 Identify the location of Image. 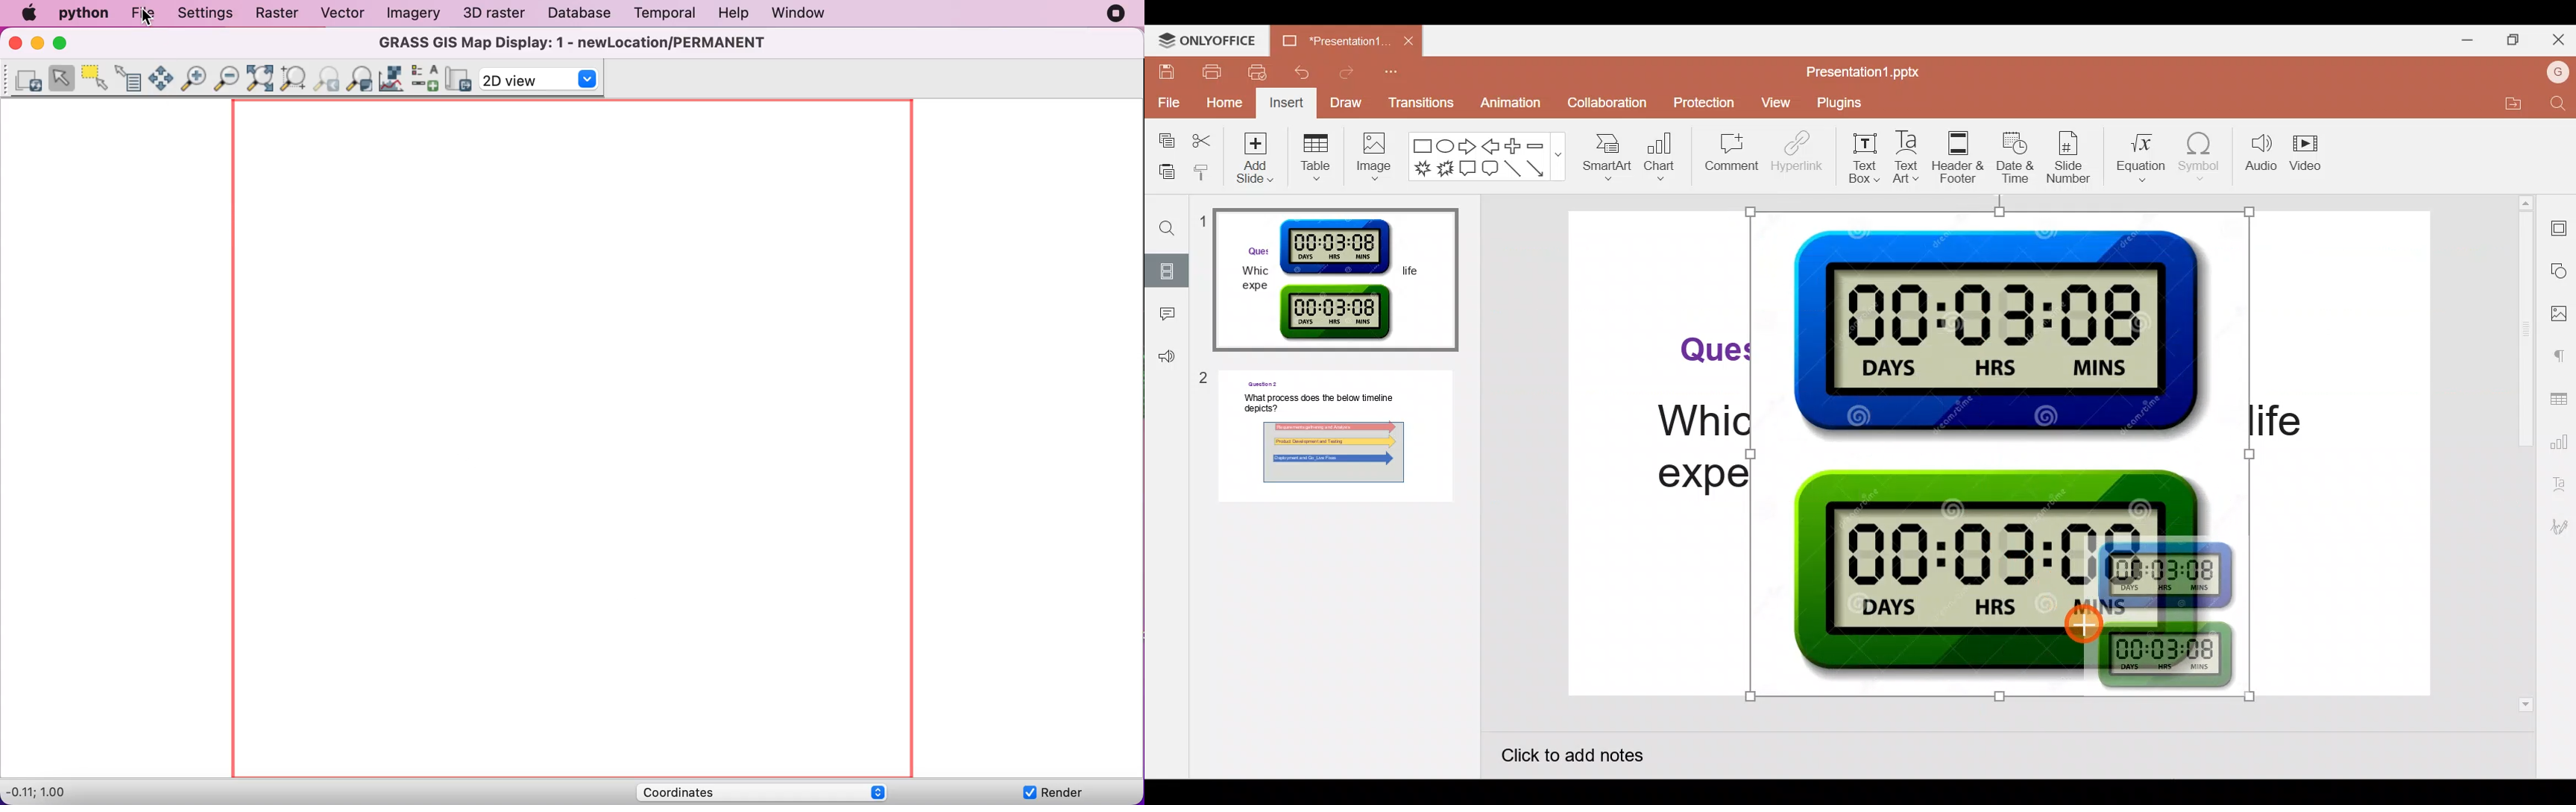
(1373, 159).